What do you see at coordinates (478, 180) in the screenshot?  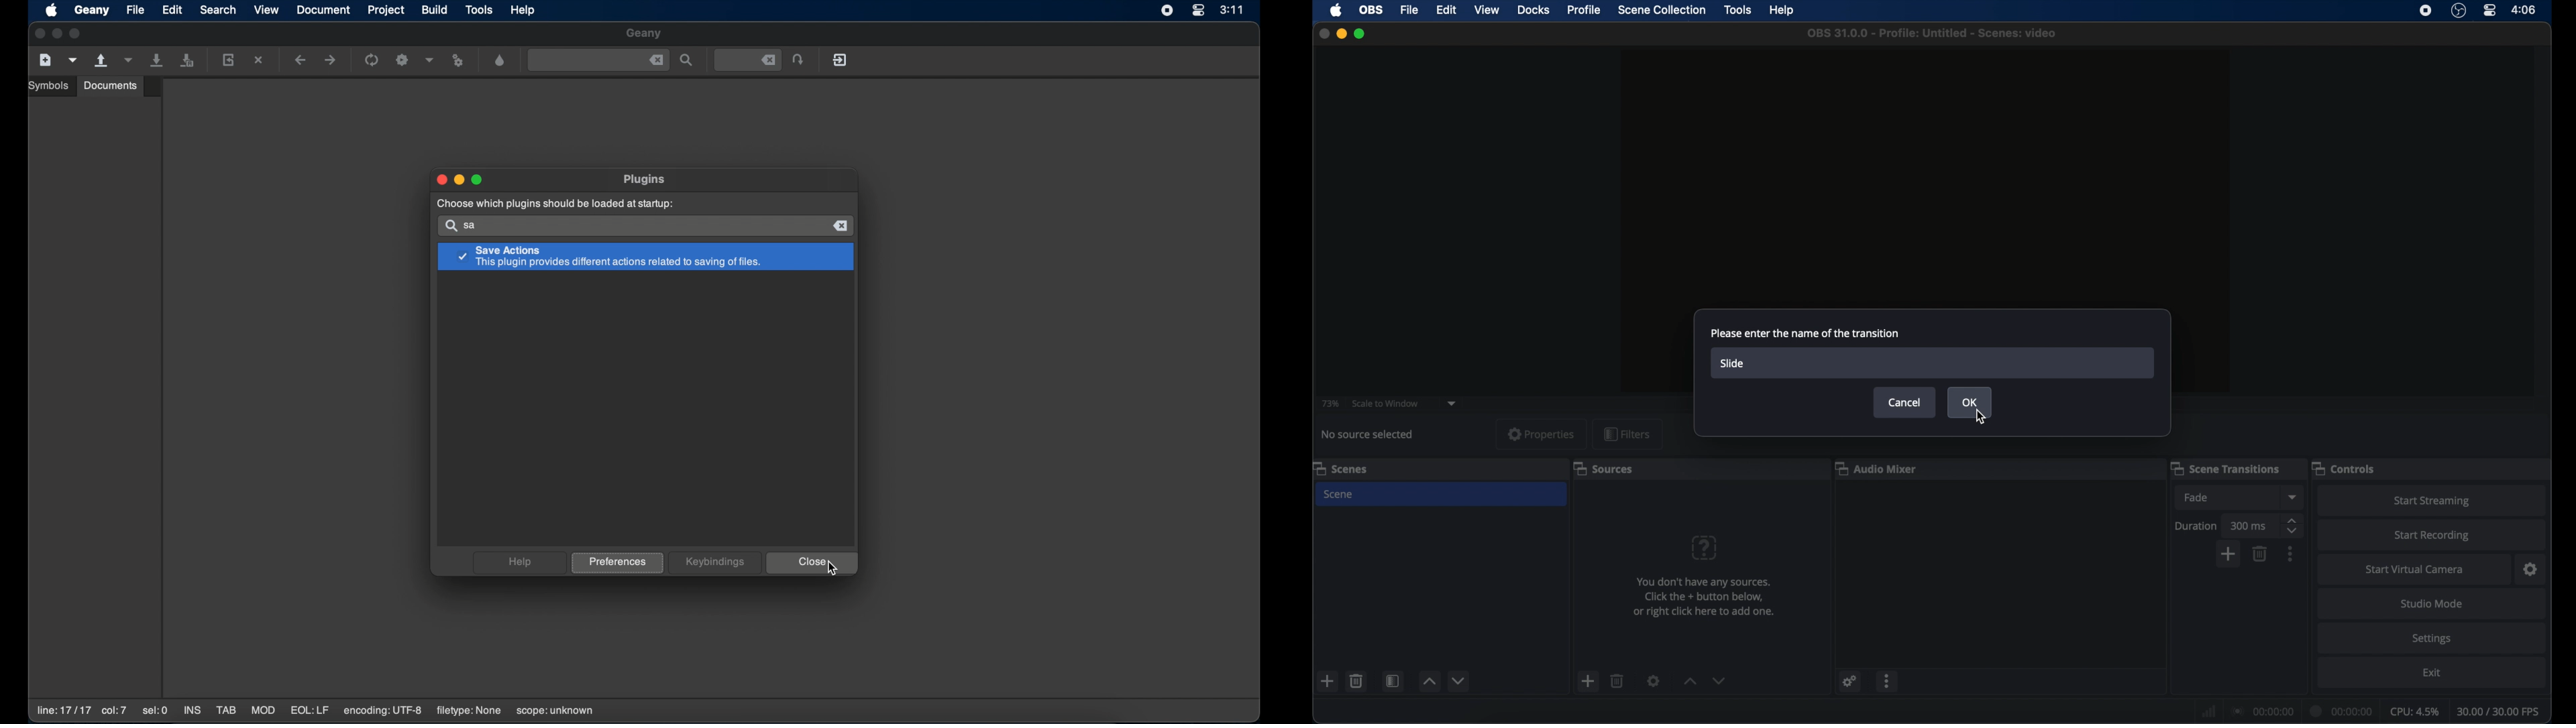 I see `maximize` at bounding box center [478, 180].